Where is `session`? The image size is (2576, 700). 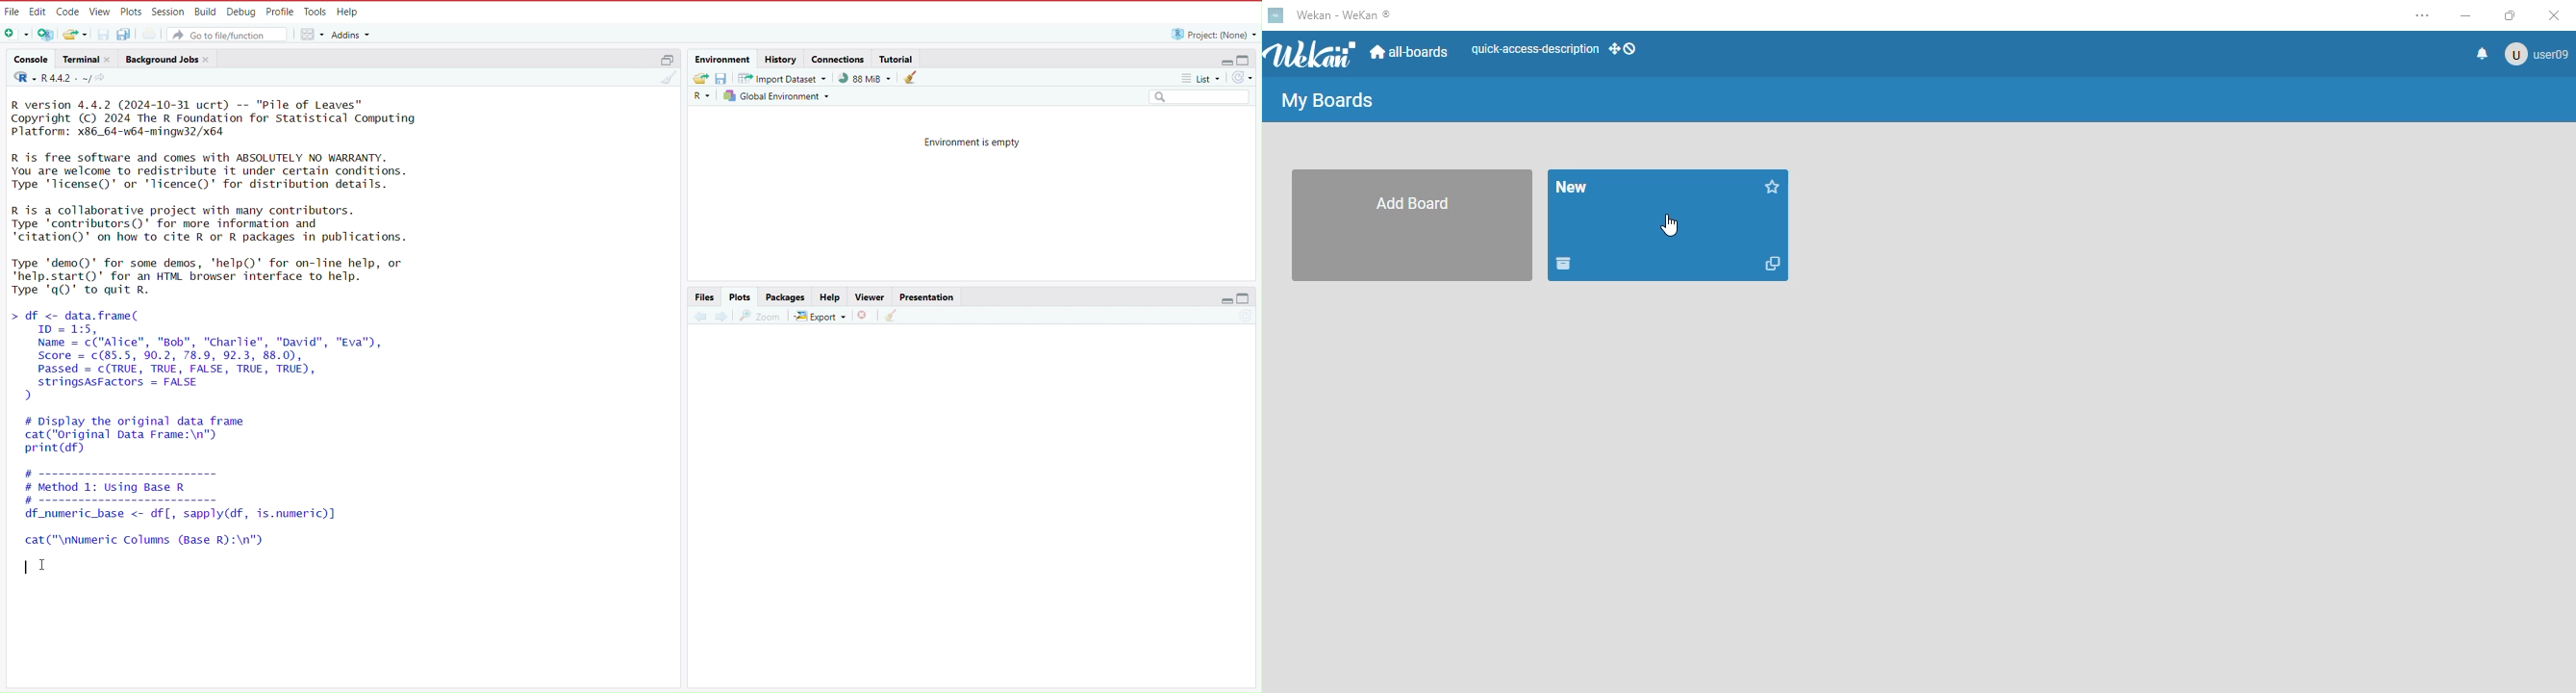 session is located at coordinates (168, 11).